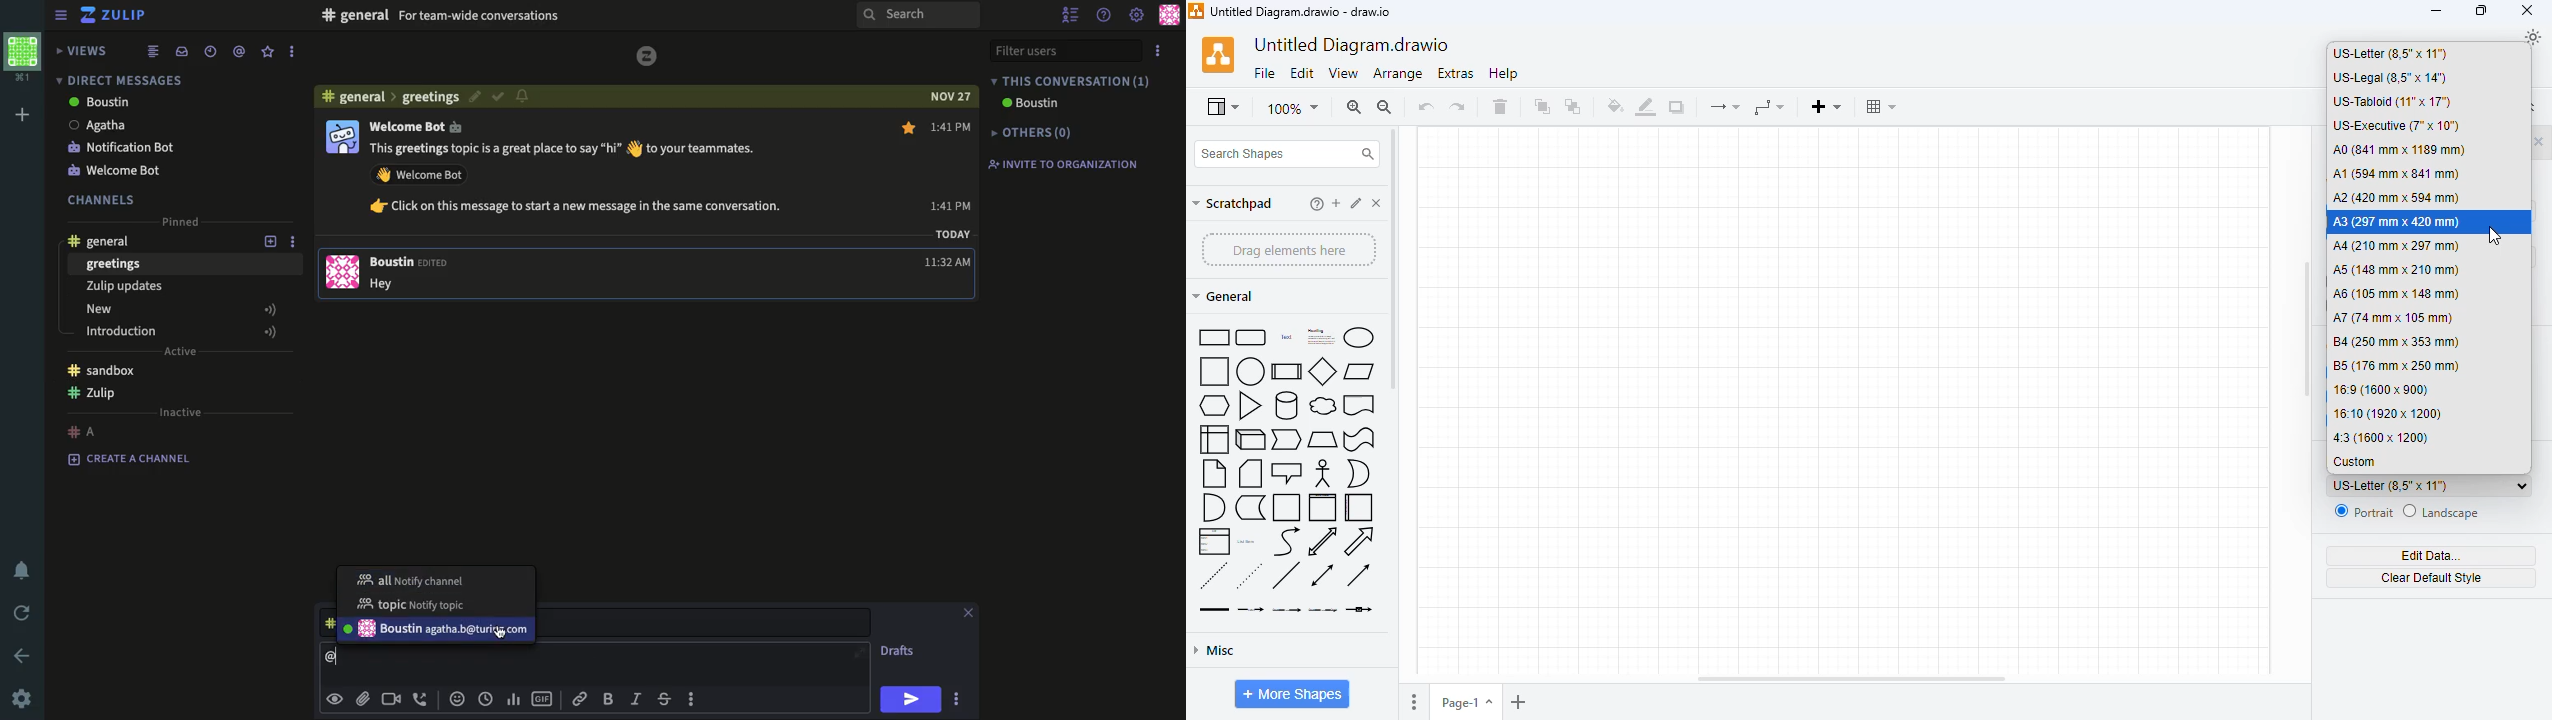 The image size is (2576, 728). Describe the element at coordinates (2354, 462) in the screenshot. I see `custom` at that location.